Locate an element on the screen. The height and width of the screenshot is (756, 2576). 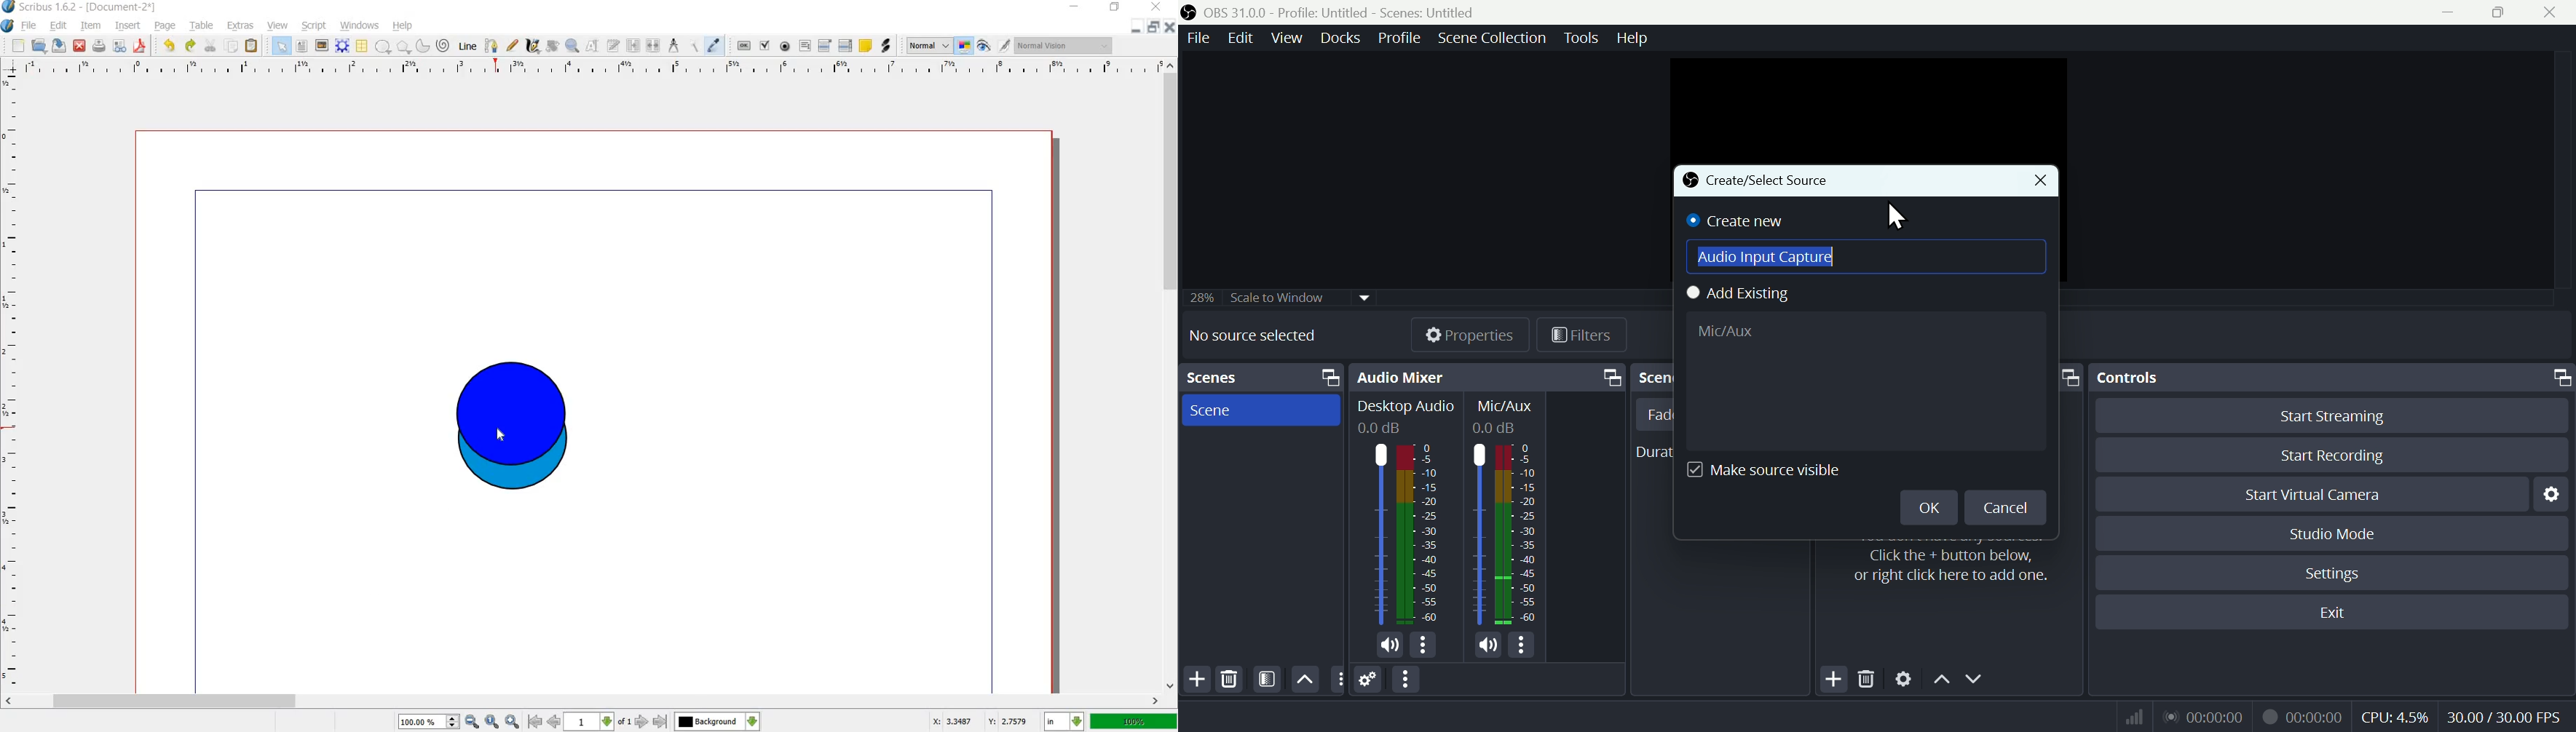
coordinates is located at coordinates (981, 723).